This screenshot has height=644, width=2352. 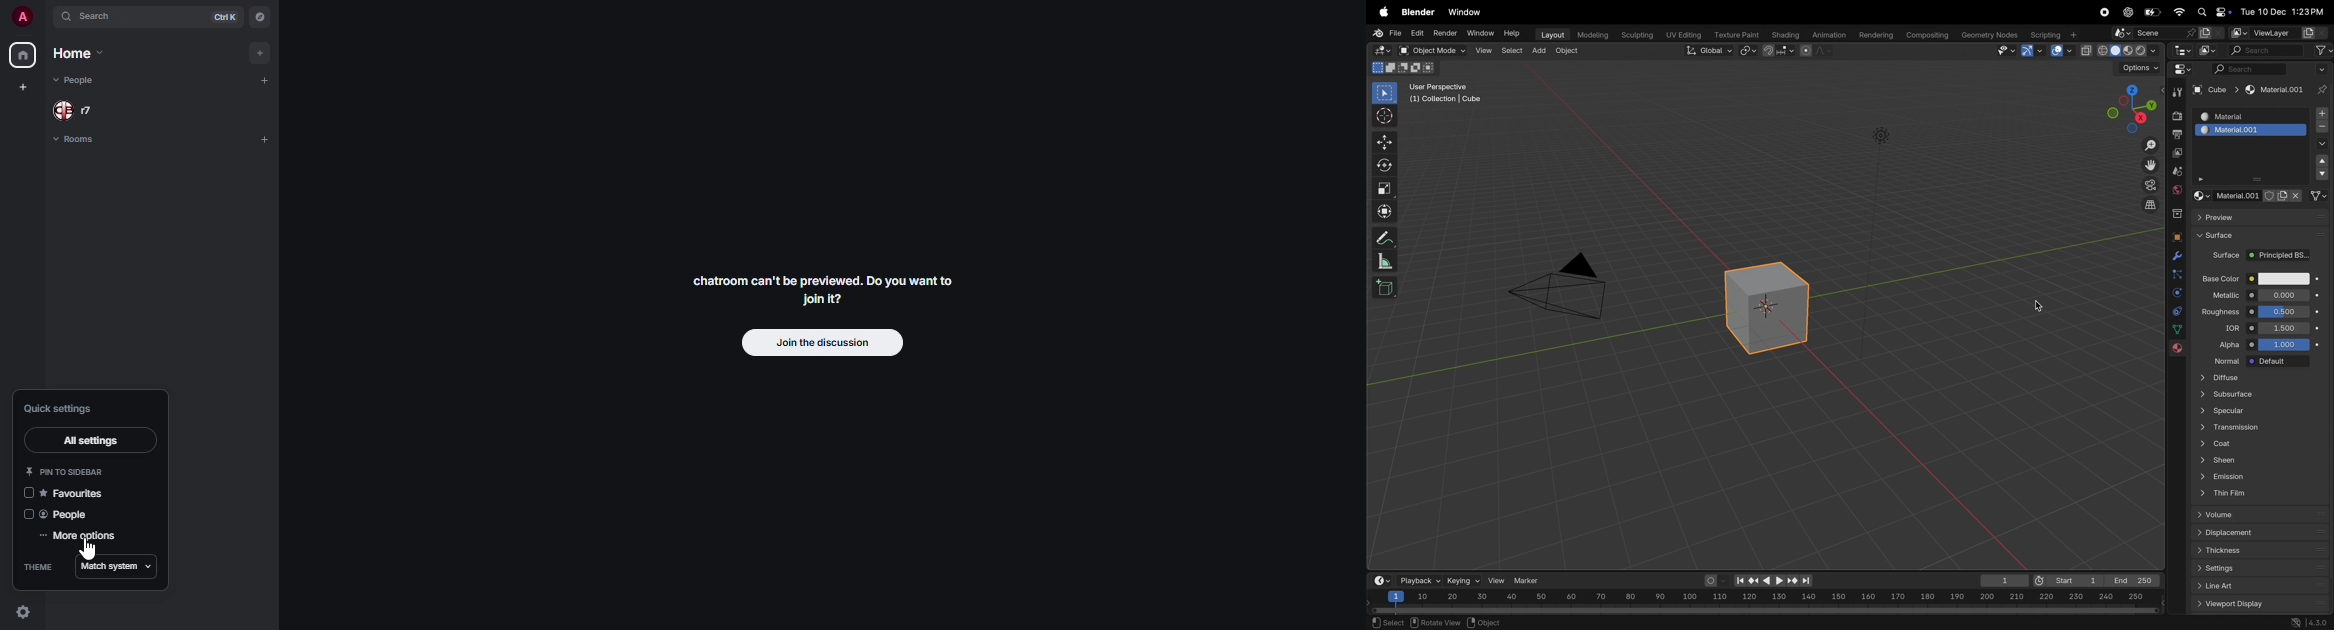 I want to click on world, so click(x=2178, y=188).